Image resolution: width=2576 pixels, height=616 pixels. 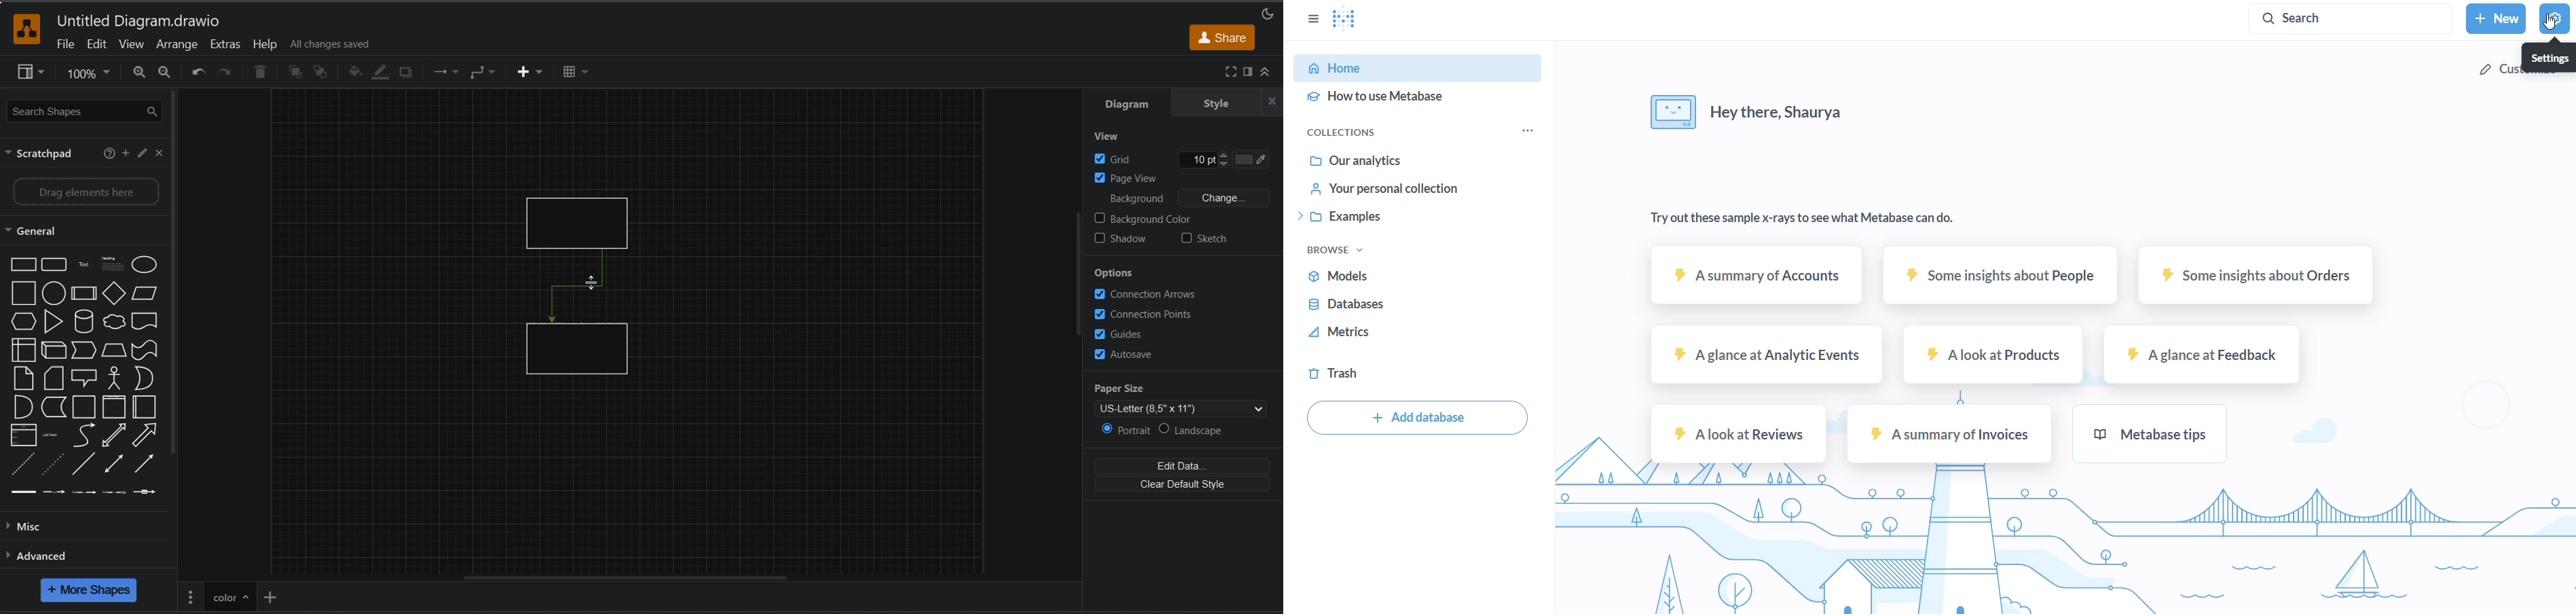 I want to click on Diamond, so click(x=115, y=294).